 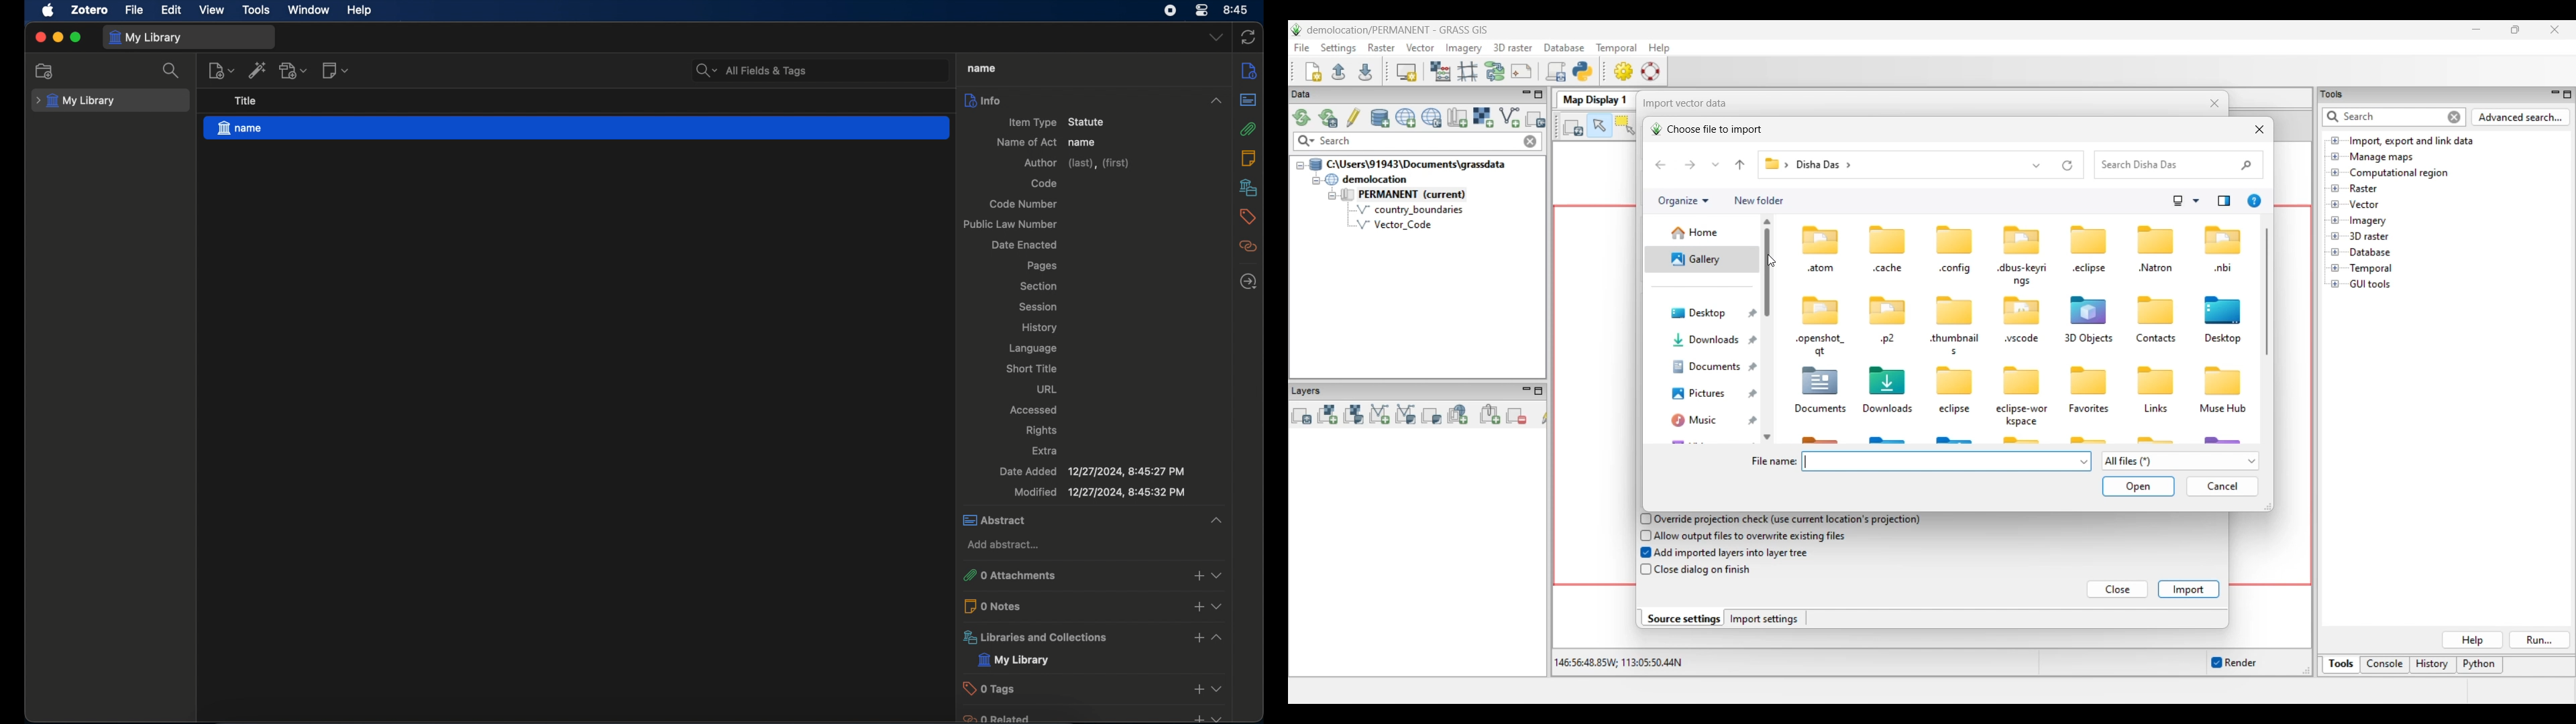 I want to click on view, so click(x=212, y=10).